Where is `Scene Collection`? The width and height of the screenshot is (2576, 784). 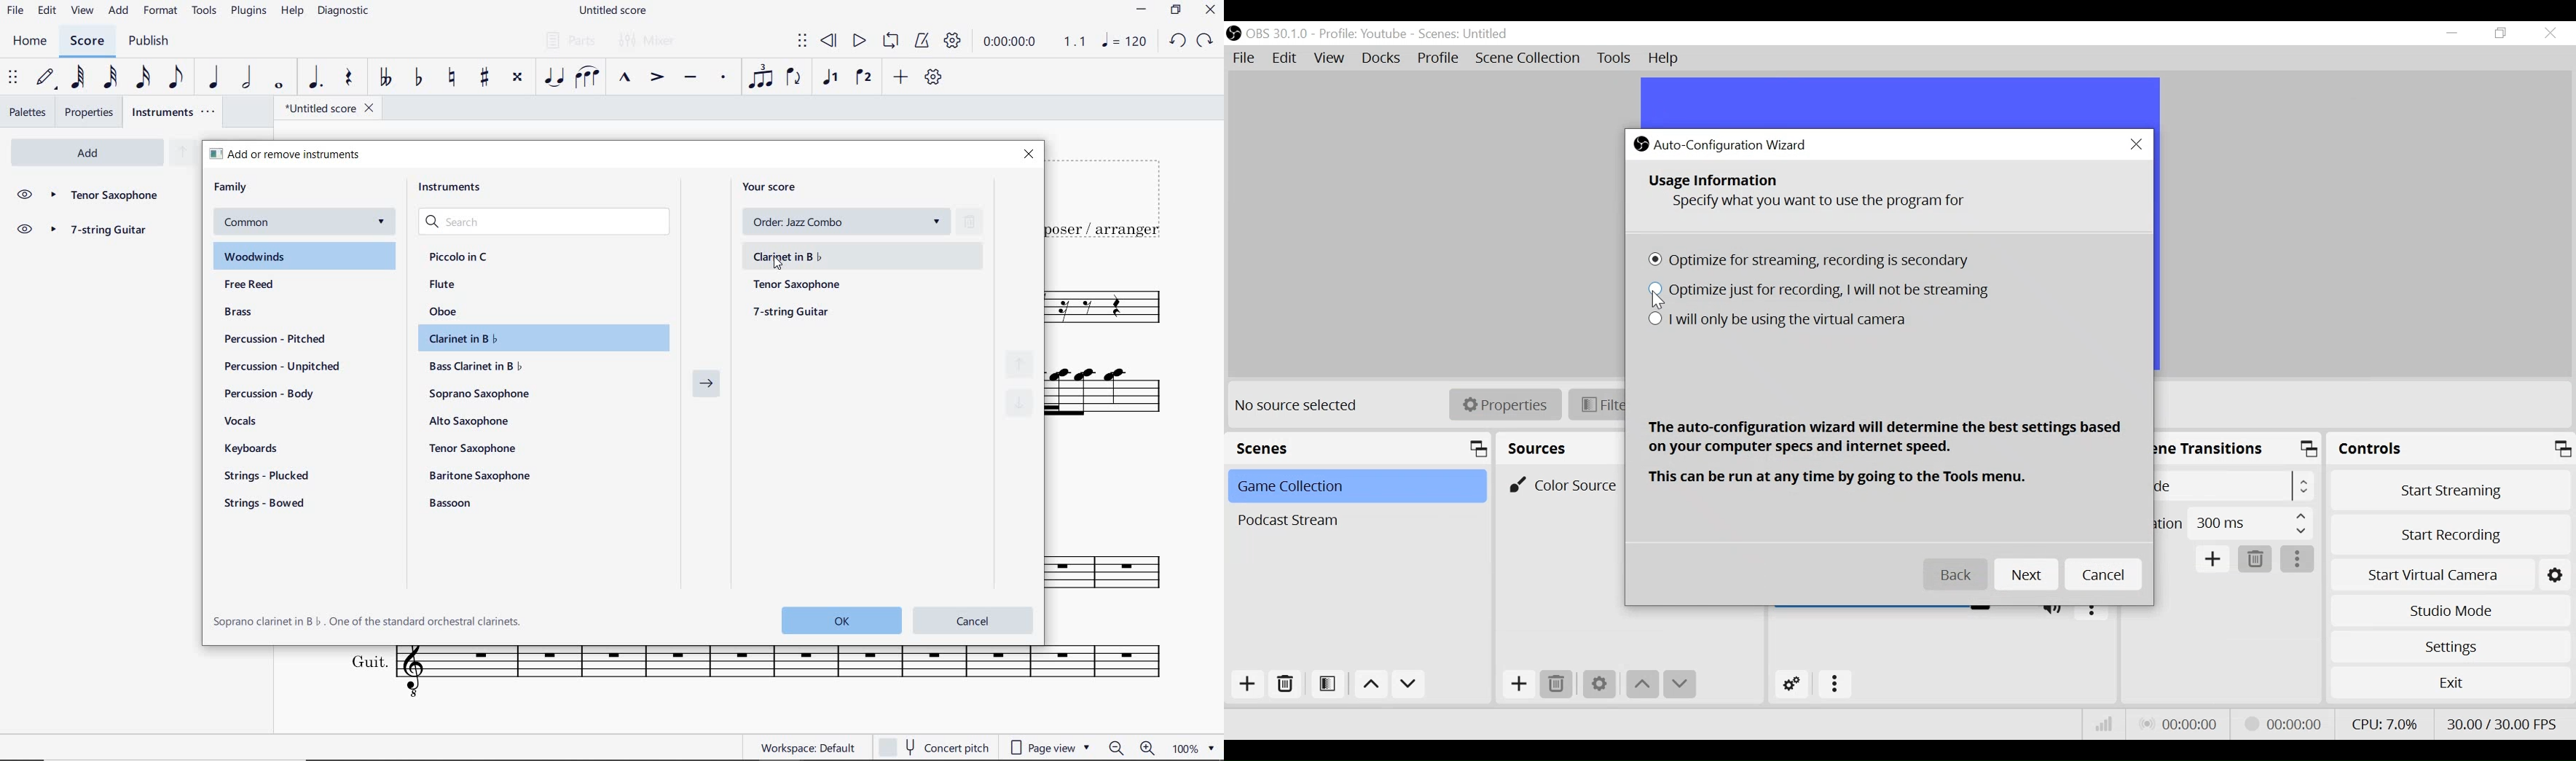
Scene Collection is located at coordinates (1527, 58).